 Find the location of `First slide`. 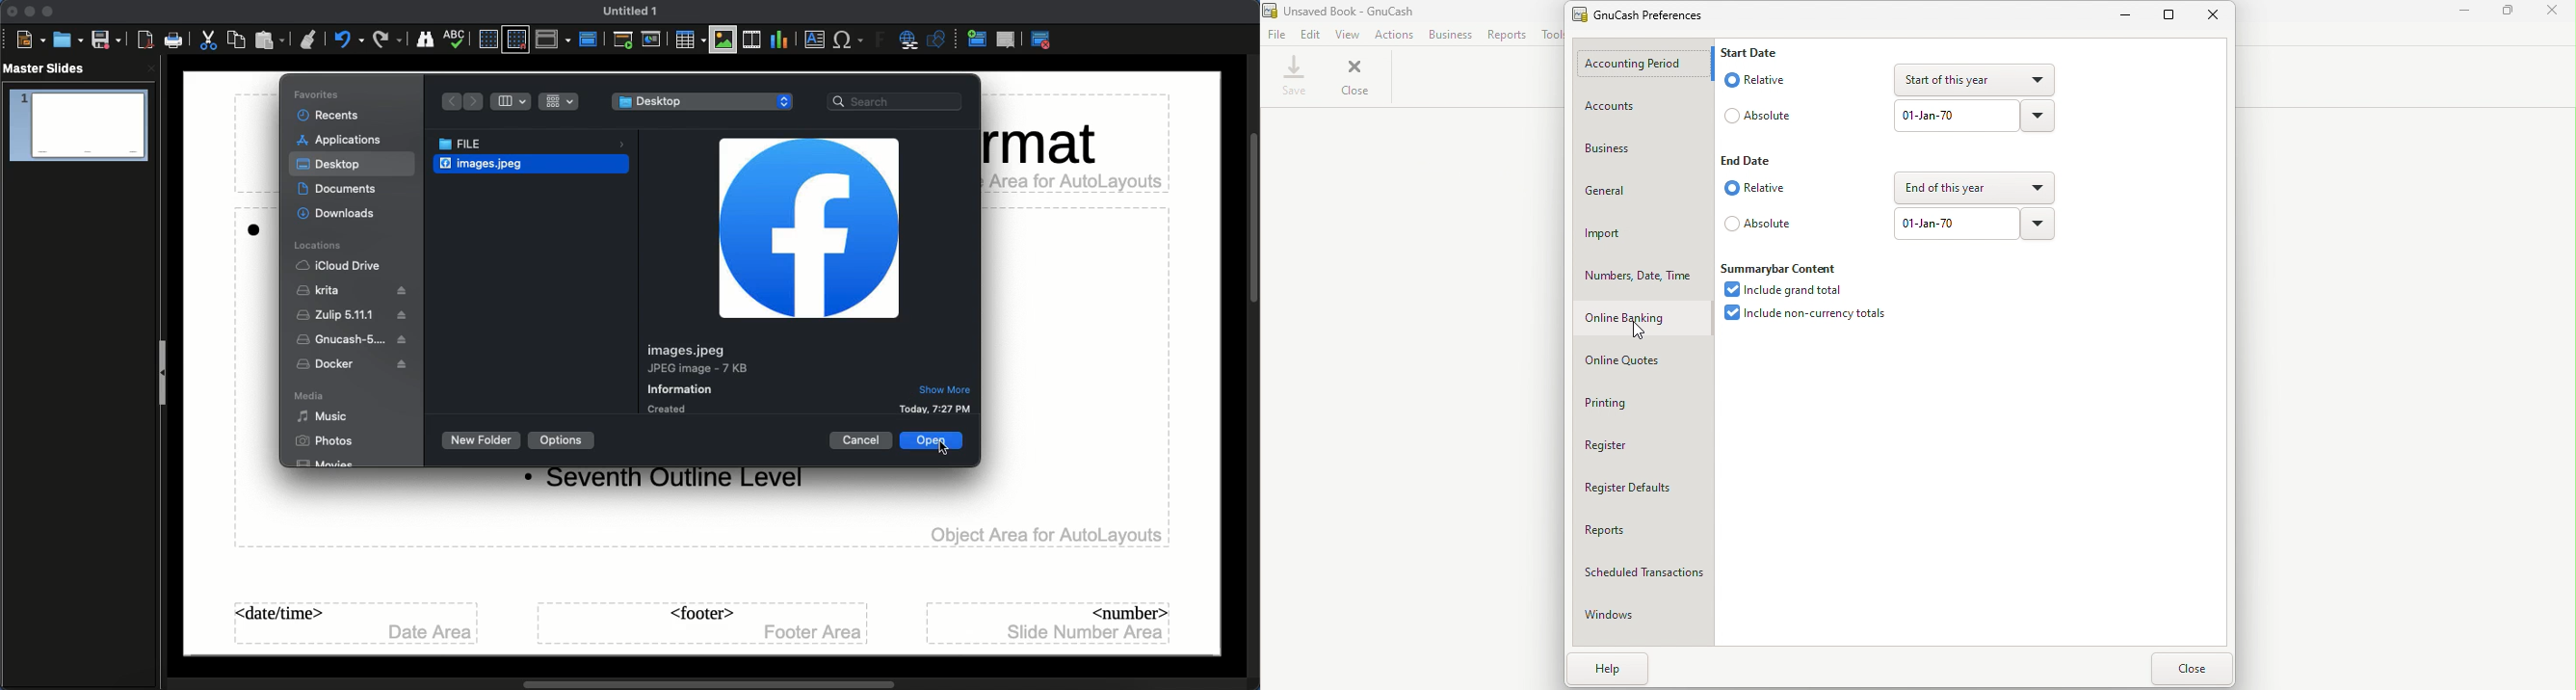

First slide is located at coordinates (625, 40).